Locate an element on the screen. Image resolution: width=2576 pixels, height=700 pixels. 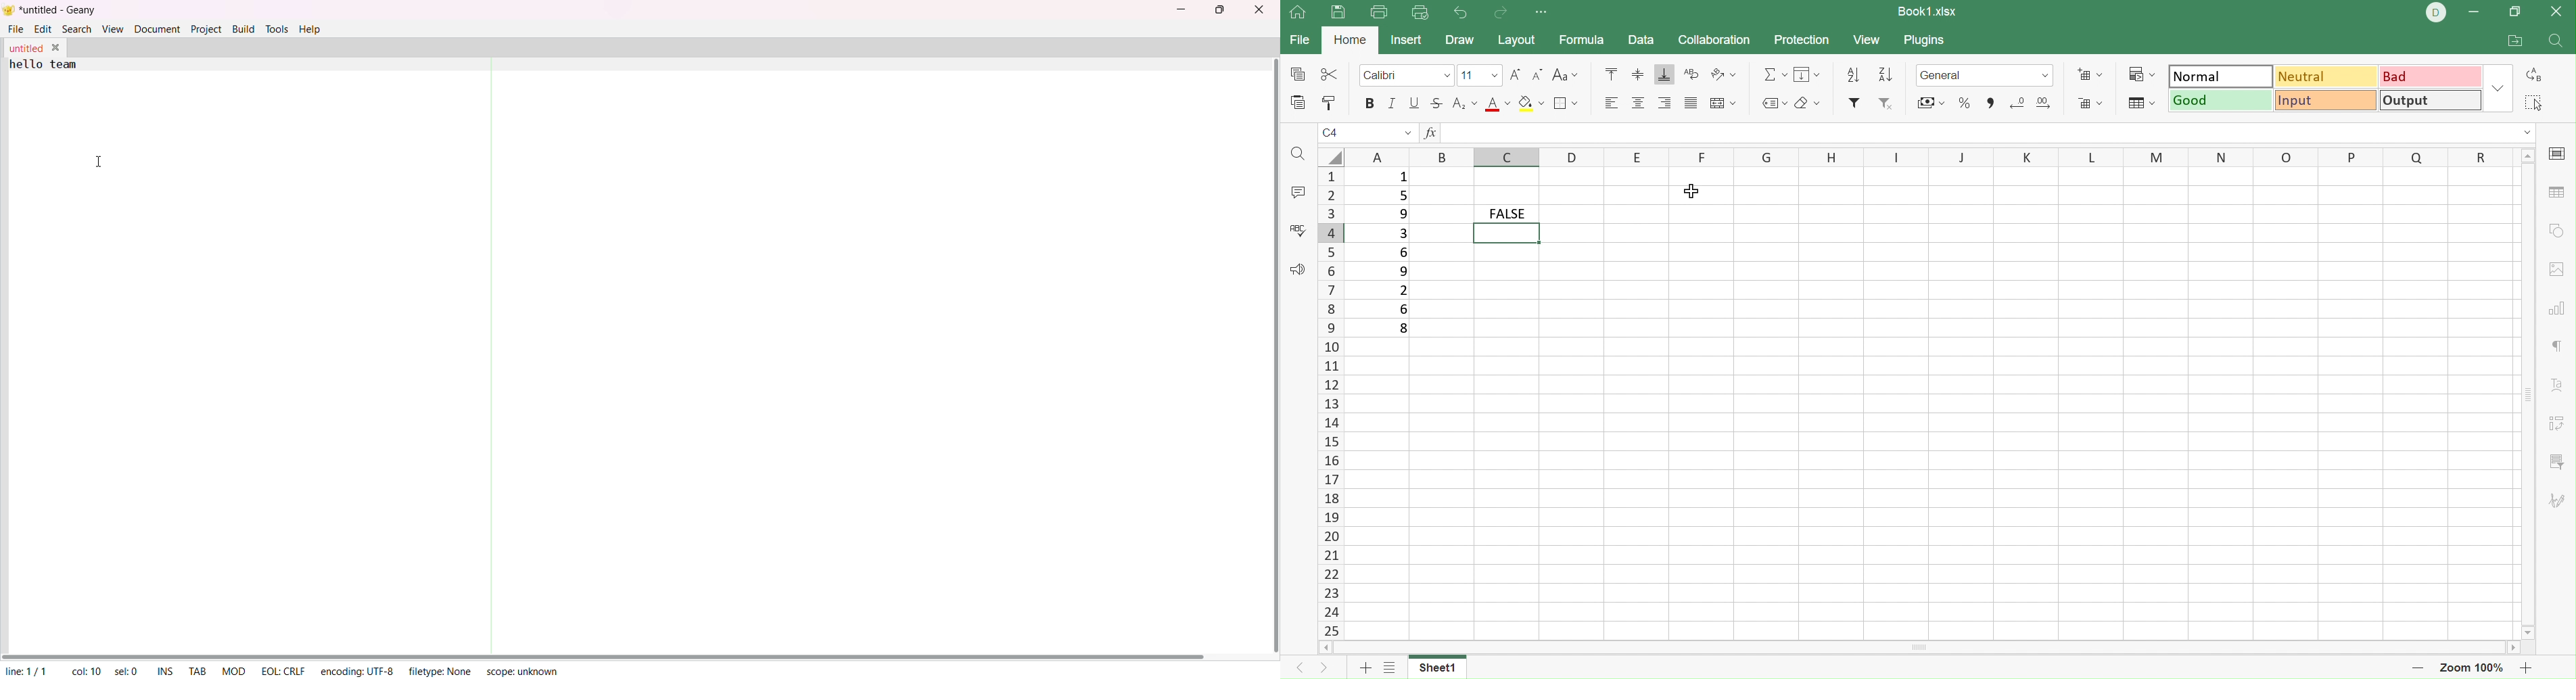
Add cells is located at coordinates (2088, 73).